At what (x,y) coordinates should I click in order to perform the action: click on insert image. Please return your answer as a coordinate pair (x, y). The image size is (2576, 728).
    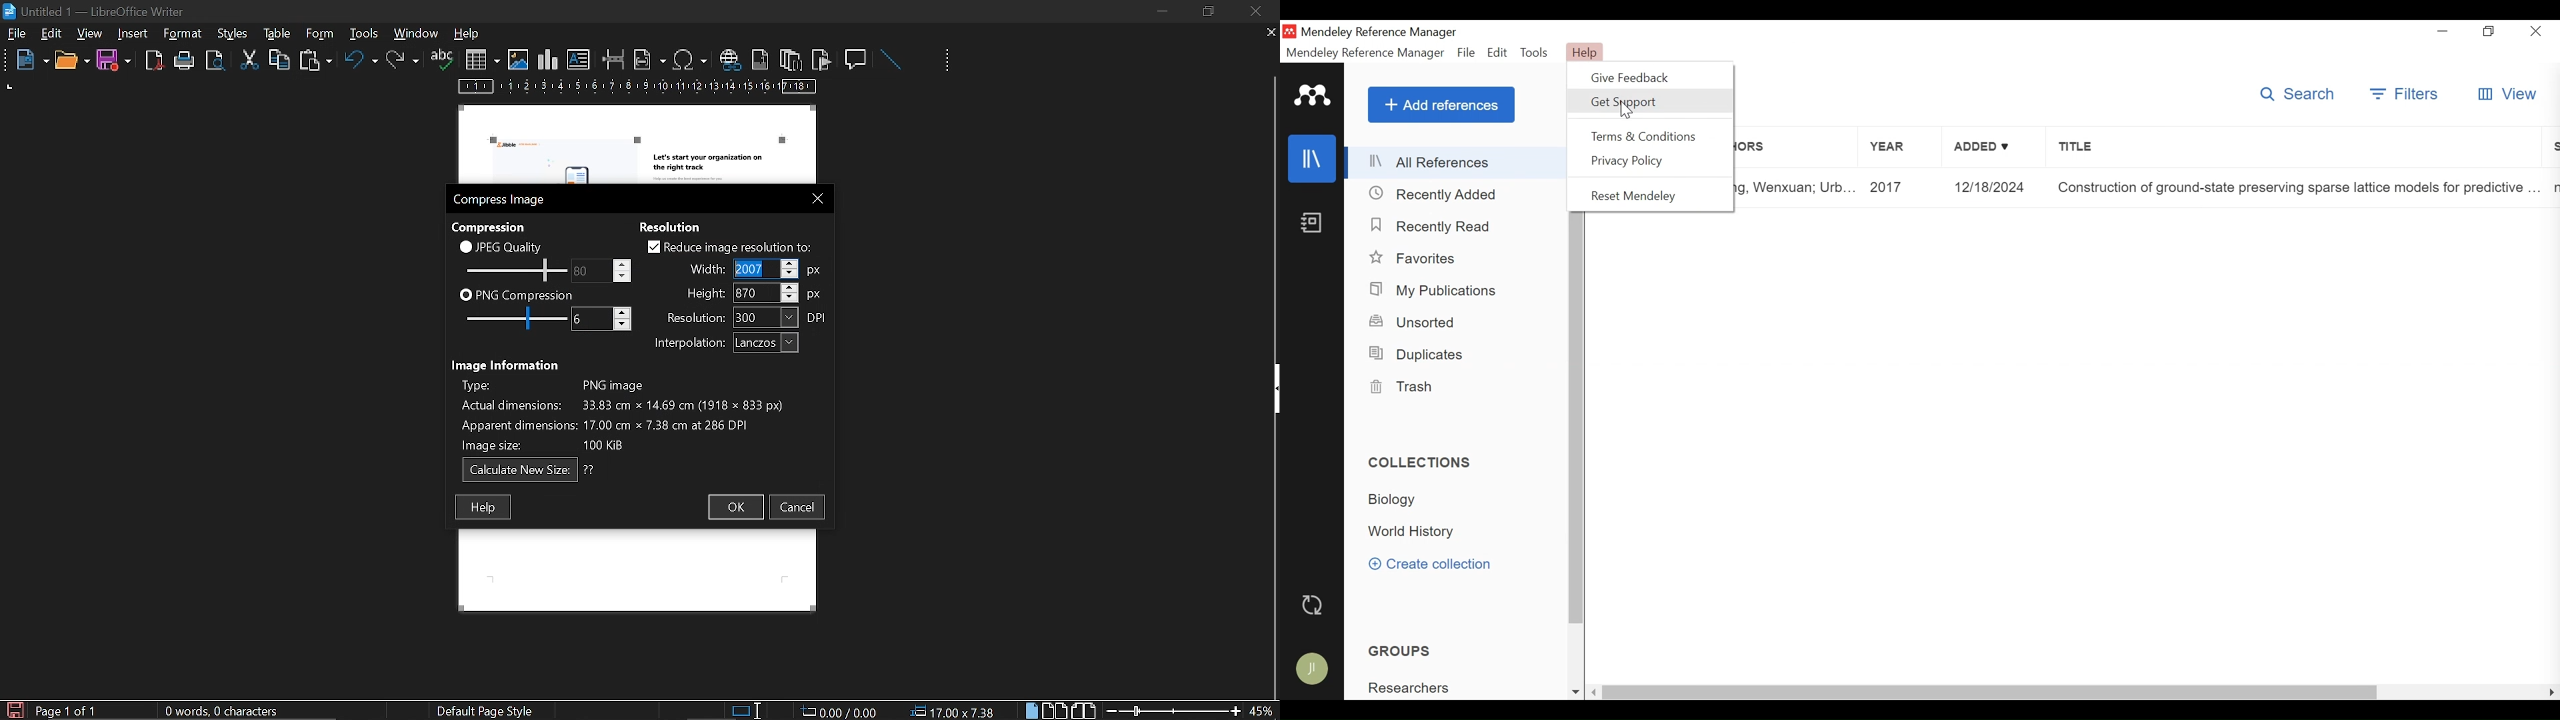
    Looking at the image, I should click on (518, 60).